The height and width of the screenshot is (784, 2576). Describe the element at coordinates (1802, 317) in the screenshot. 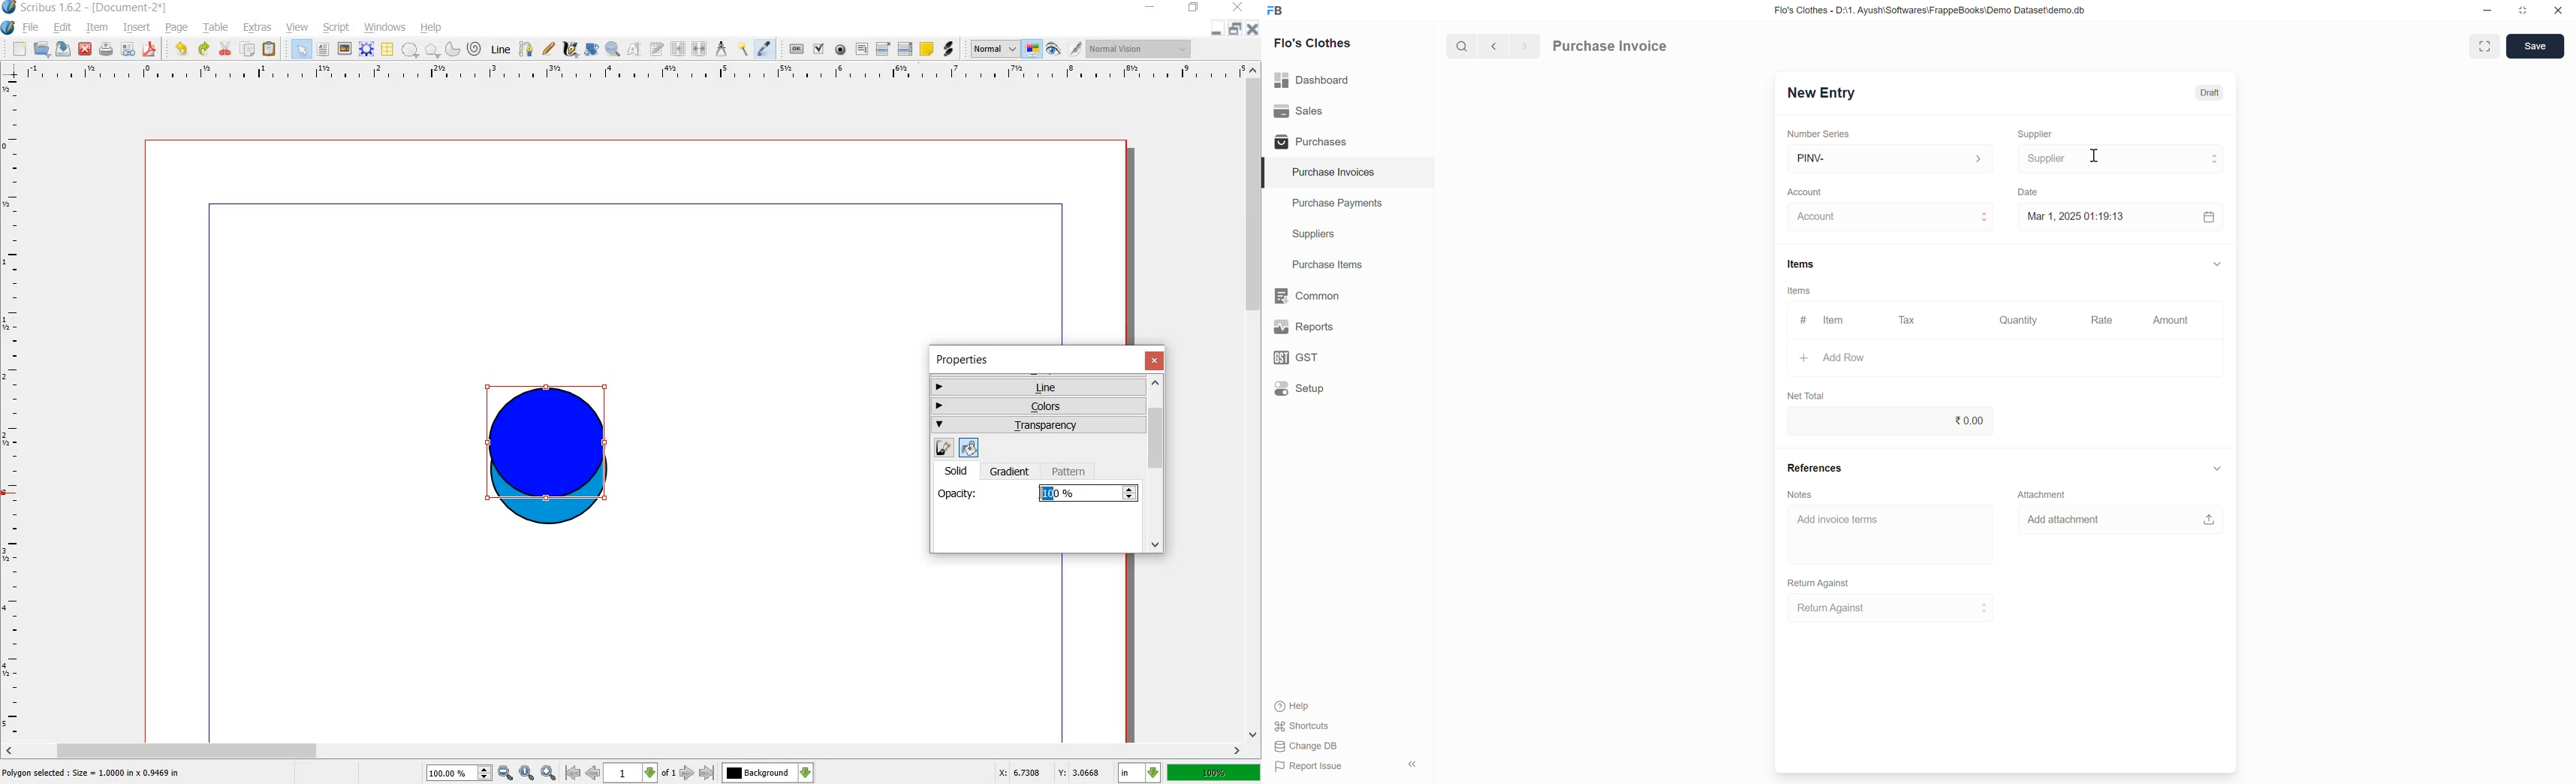

I see `#` at that location.